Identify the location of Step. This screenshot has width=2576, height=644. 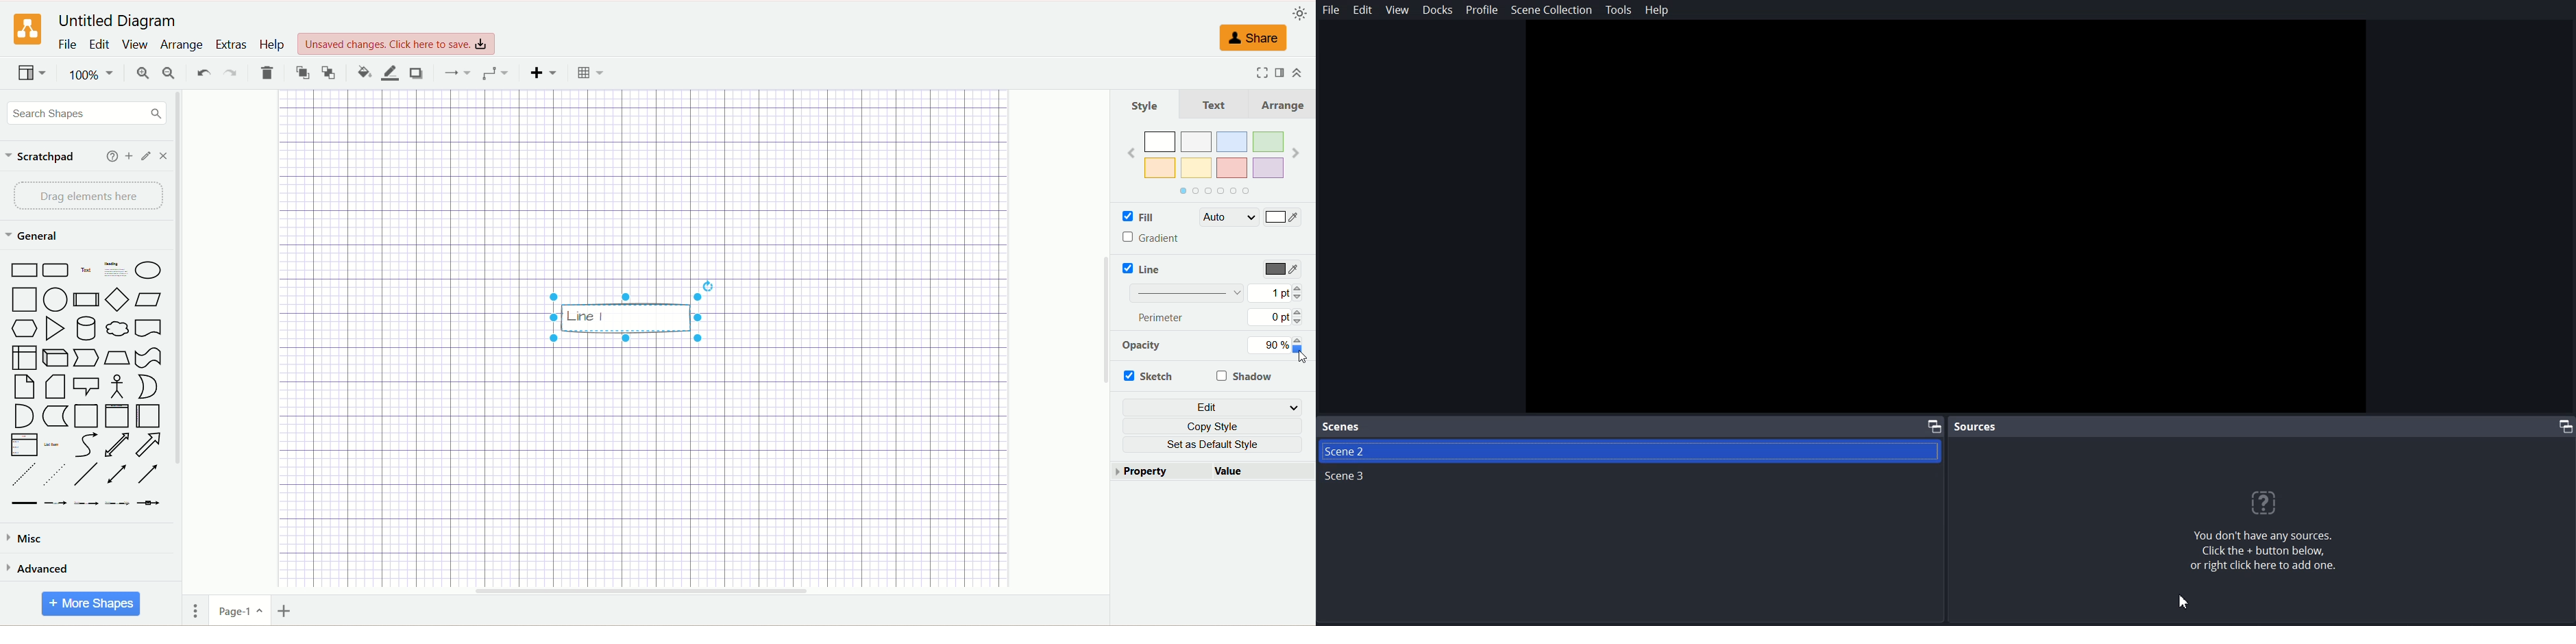
(88, 358).